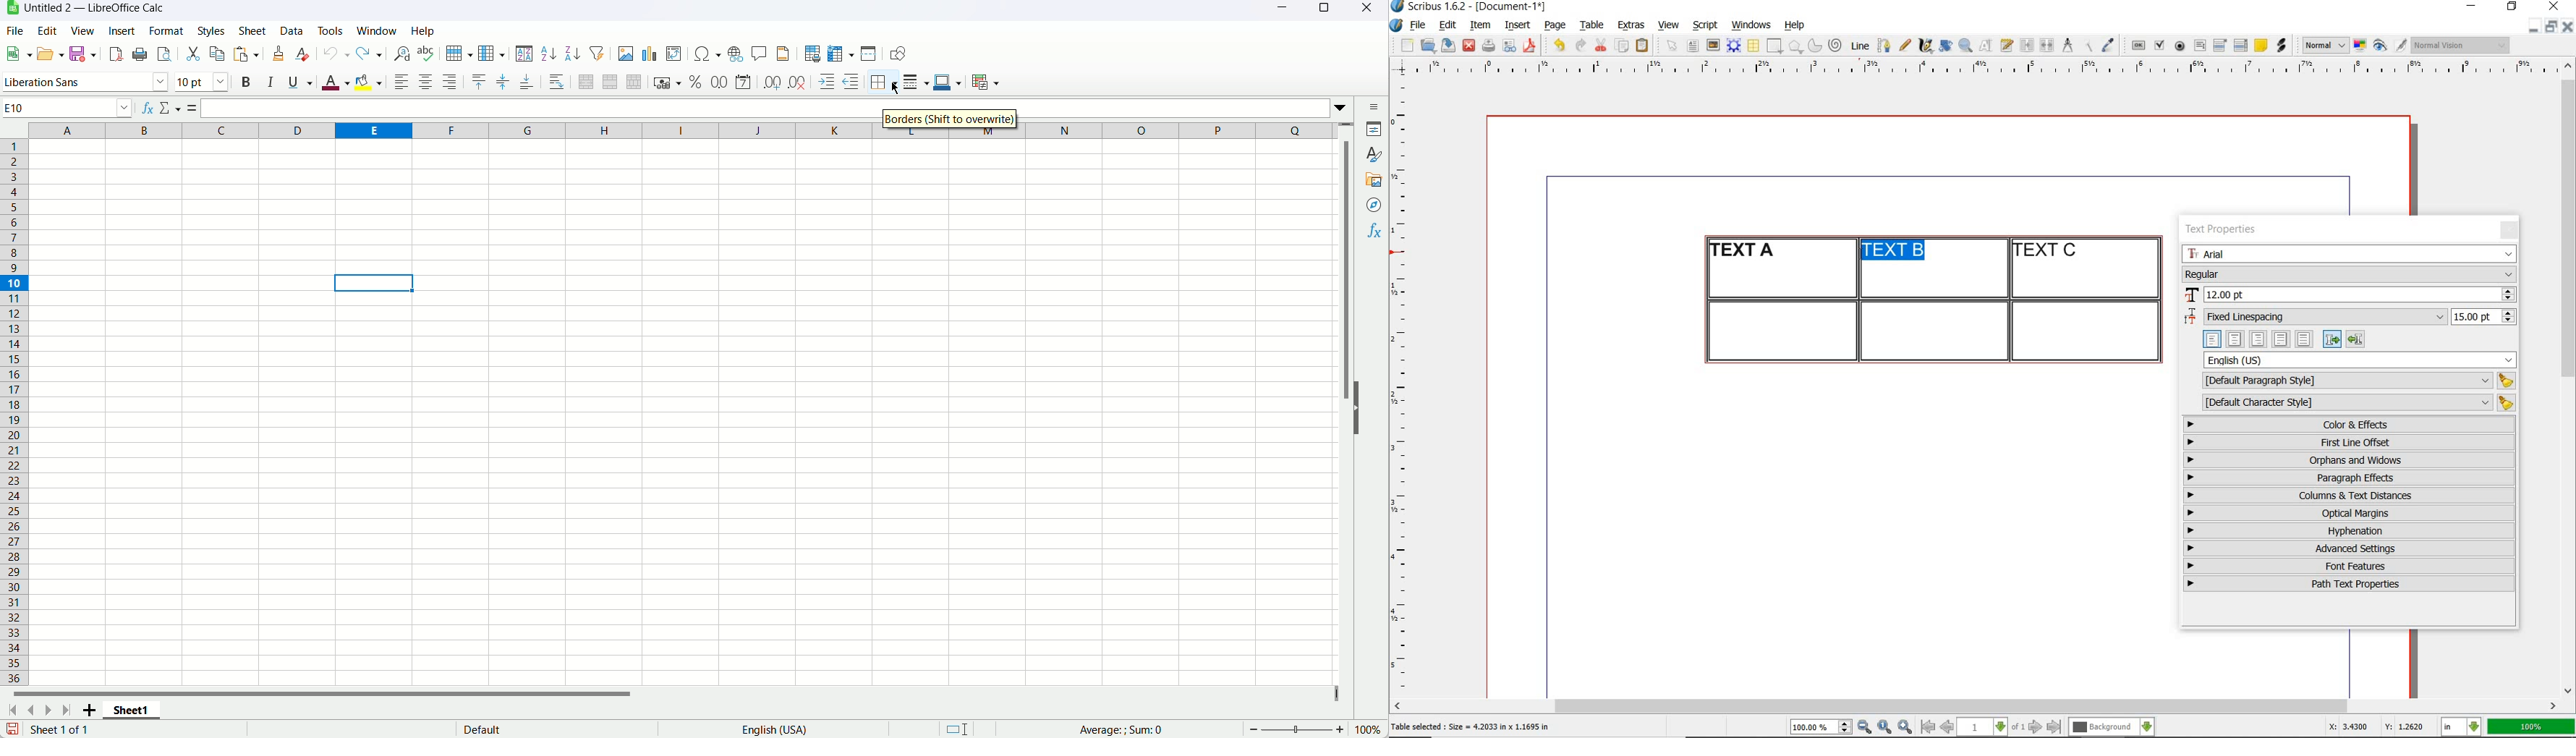 The height and width of the screenshot is (756, 2576). Describe the element at coordinates (958, 729) in the screenshot. I see `Selection mode` at that location.